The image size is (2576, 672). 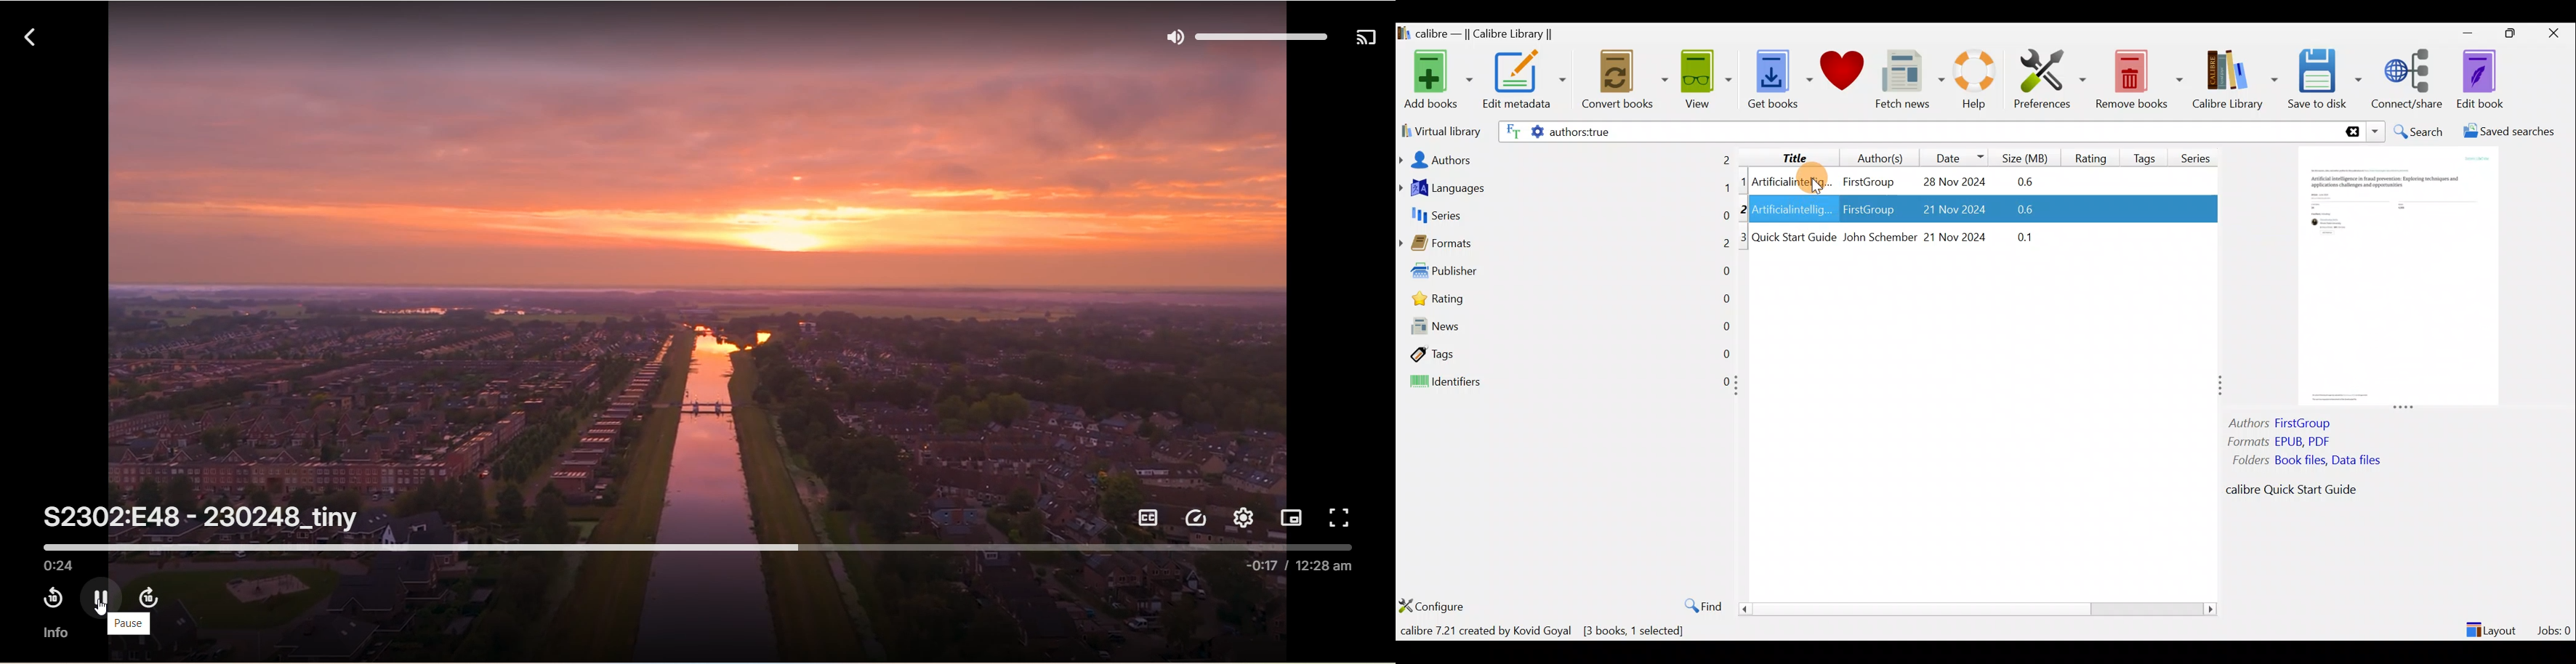 What do you see at coordinates (1697, 605) in the screenshot?
I see `Find` at bounding box center [1697, 605].